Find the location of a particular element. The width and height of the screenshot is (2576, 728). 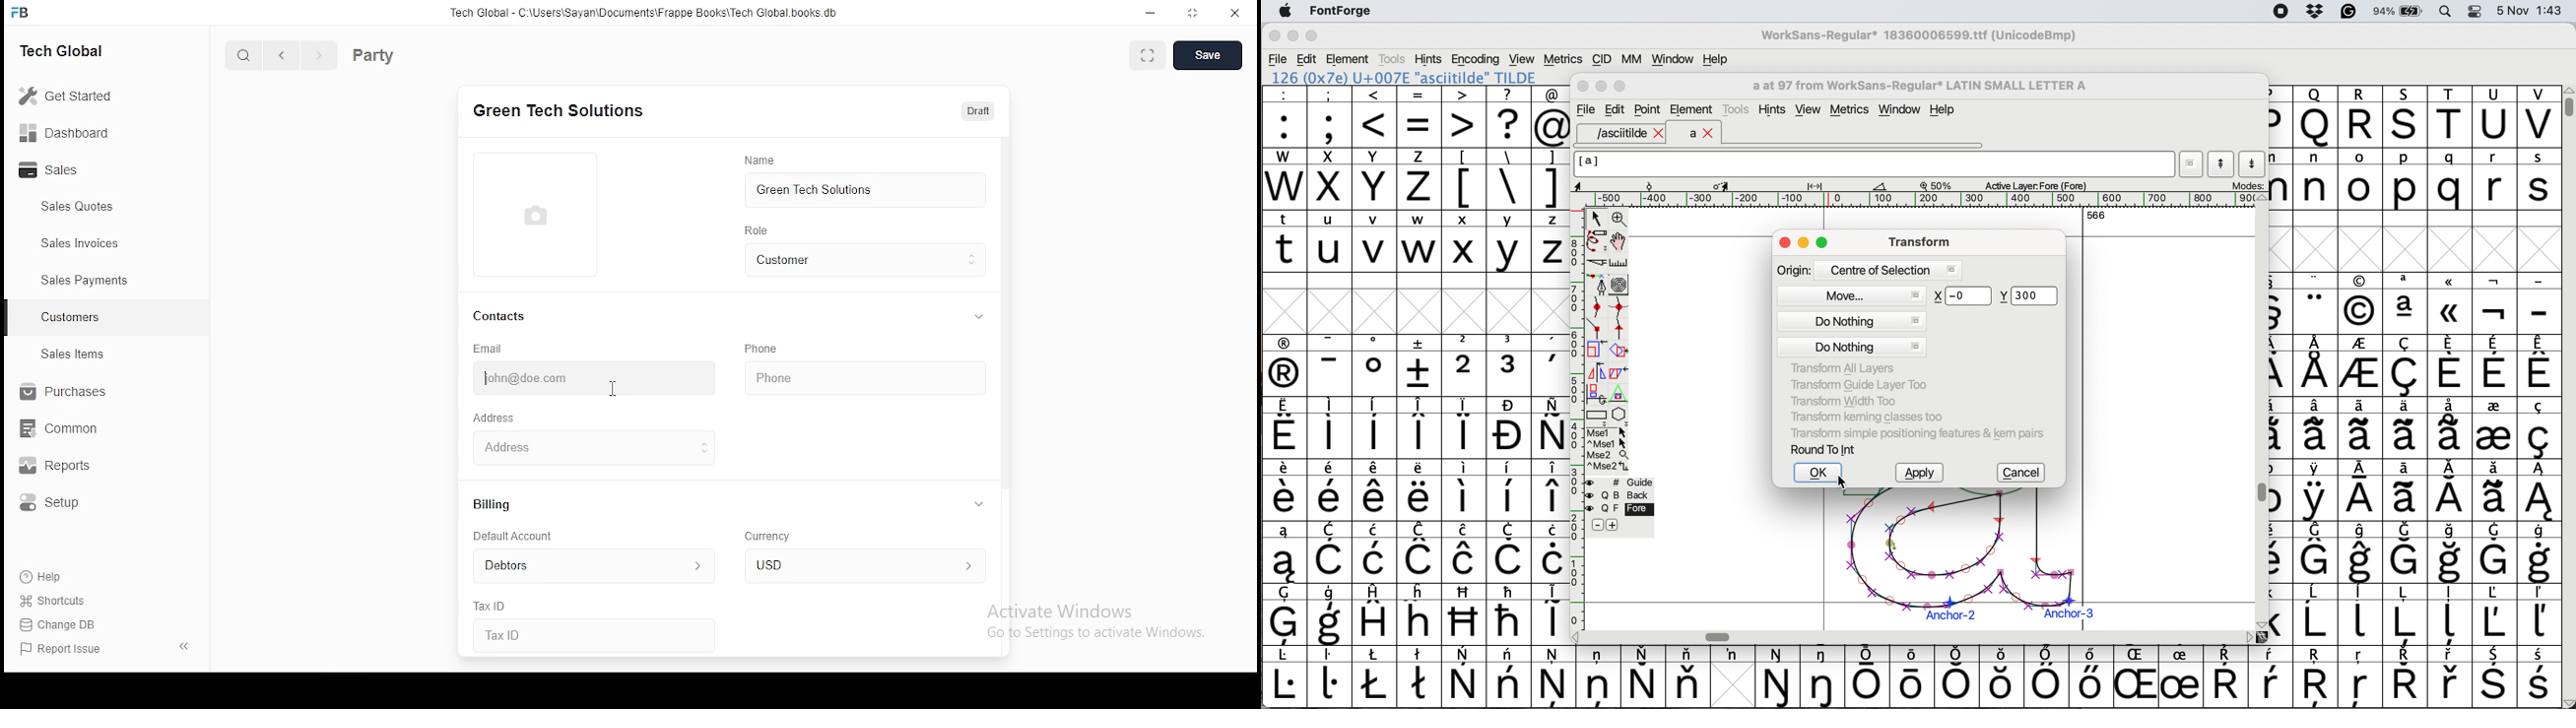

sales invoices is located at coordinates (79, 243).